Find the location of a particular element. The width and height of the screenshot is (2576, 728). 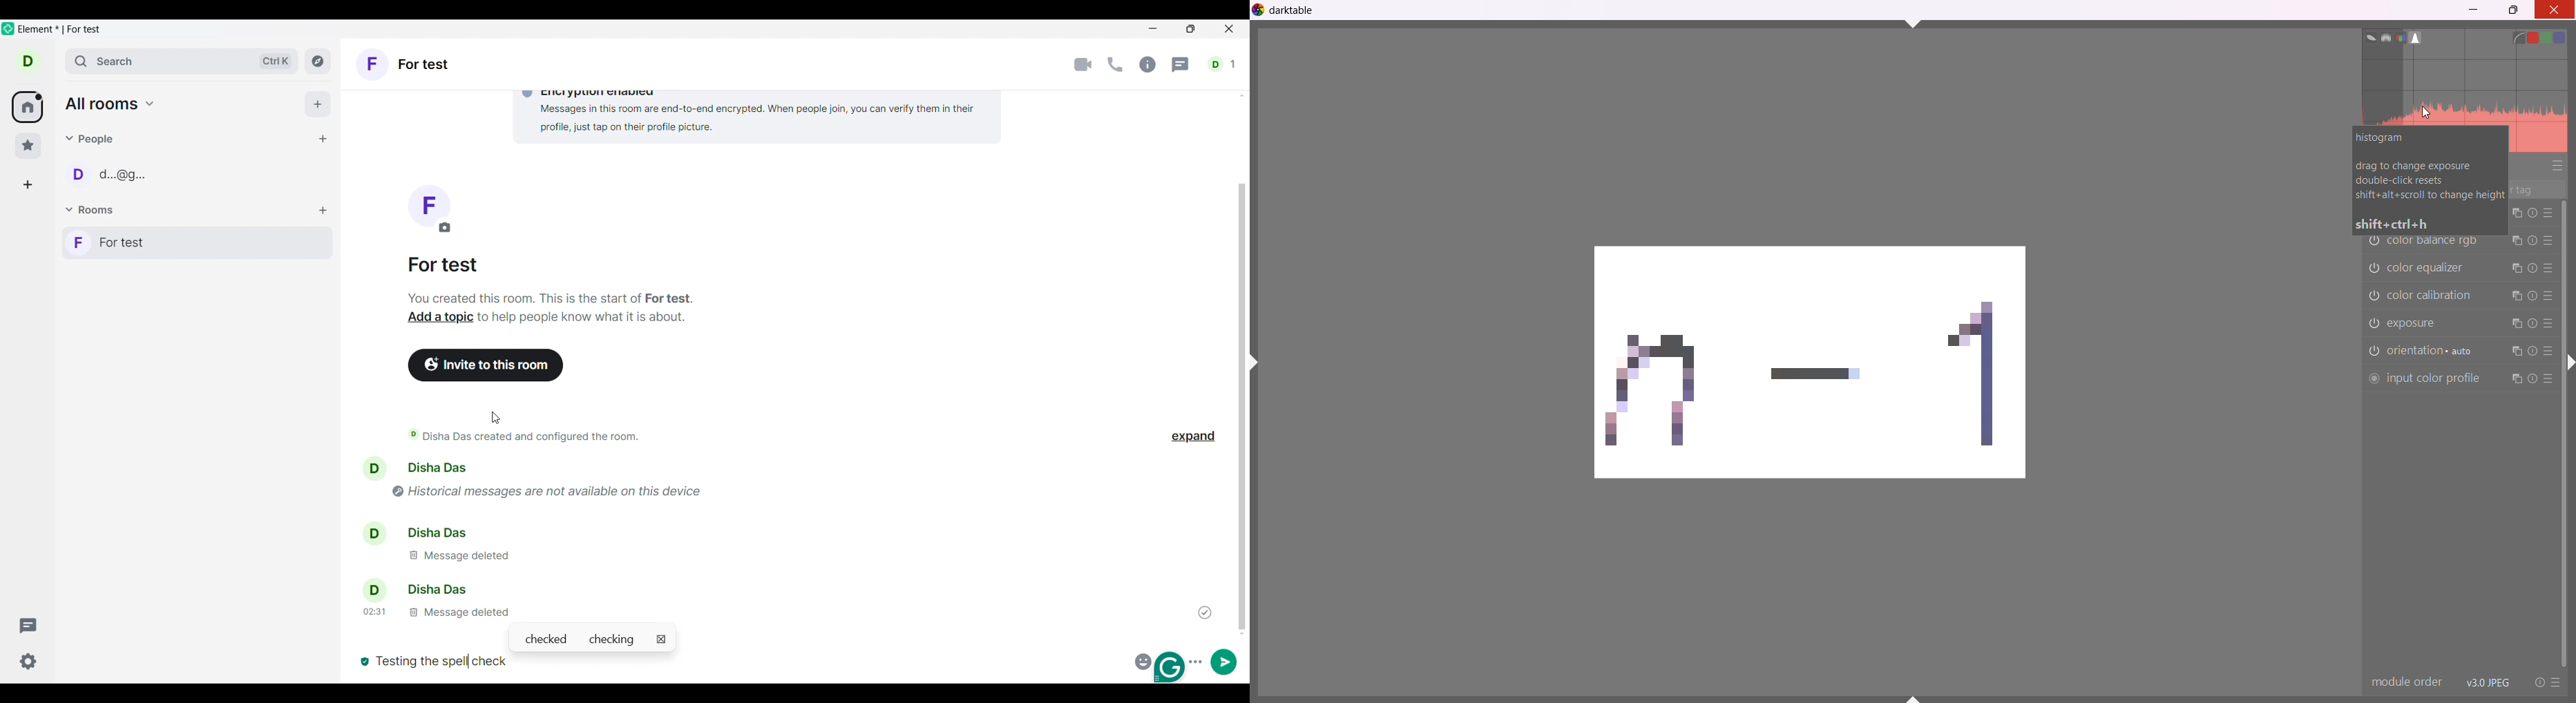

blue is located at coordinates (2569, 36).